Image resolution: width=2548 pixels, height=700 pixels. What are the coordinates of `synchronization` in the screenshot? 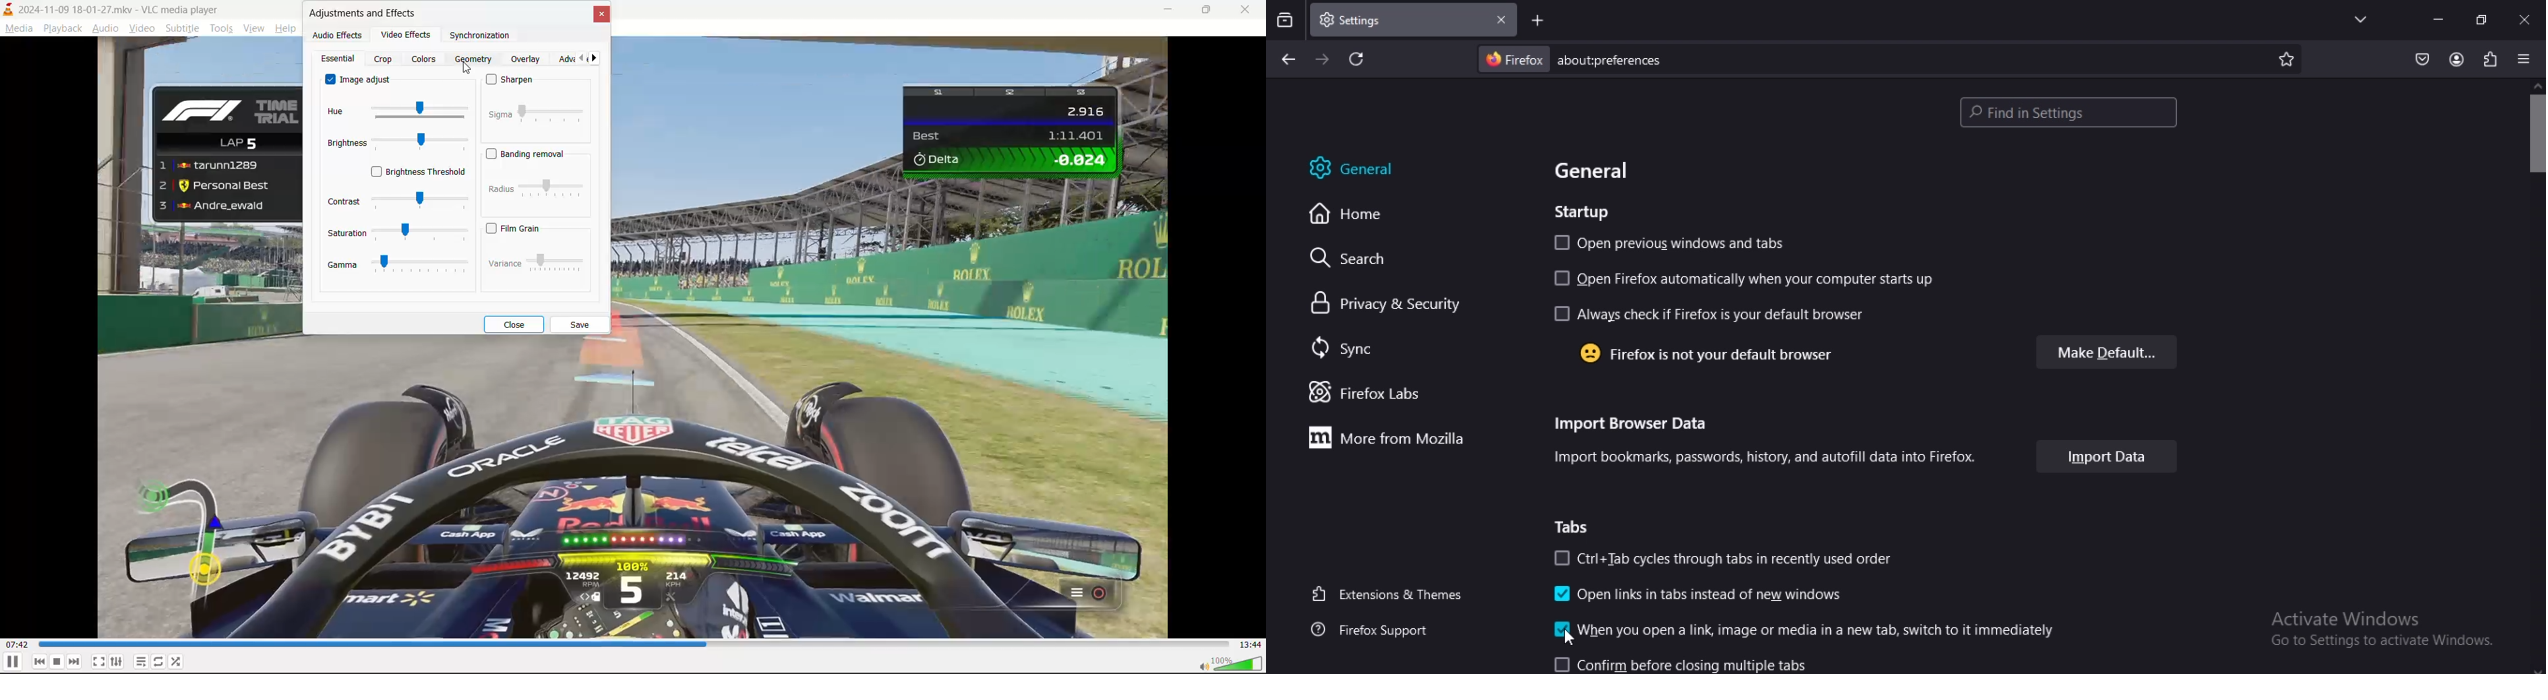 It's located at (483, 36).